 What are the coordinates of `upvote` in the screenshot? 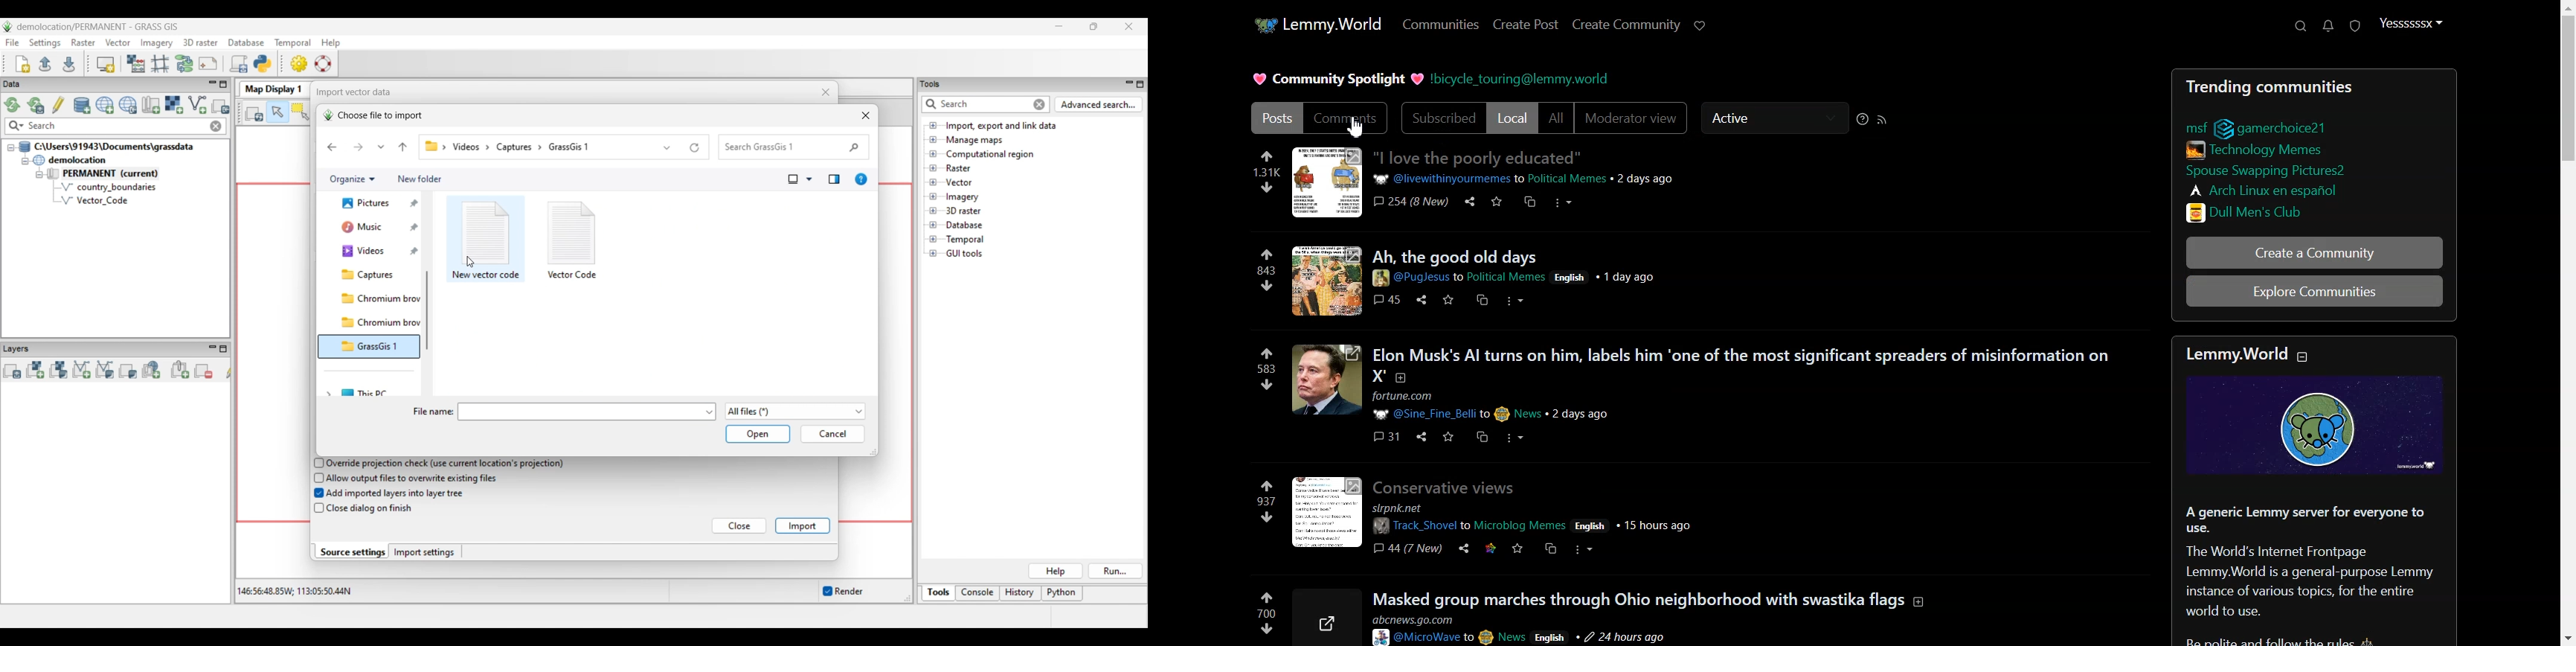 It's located at (1268, 596).